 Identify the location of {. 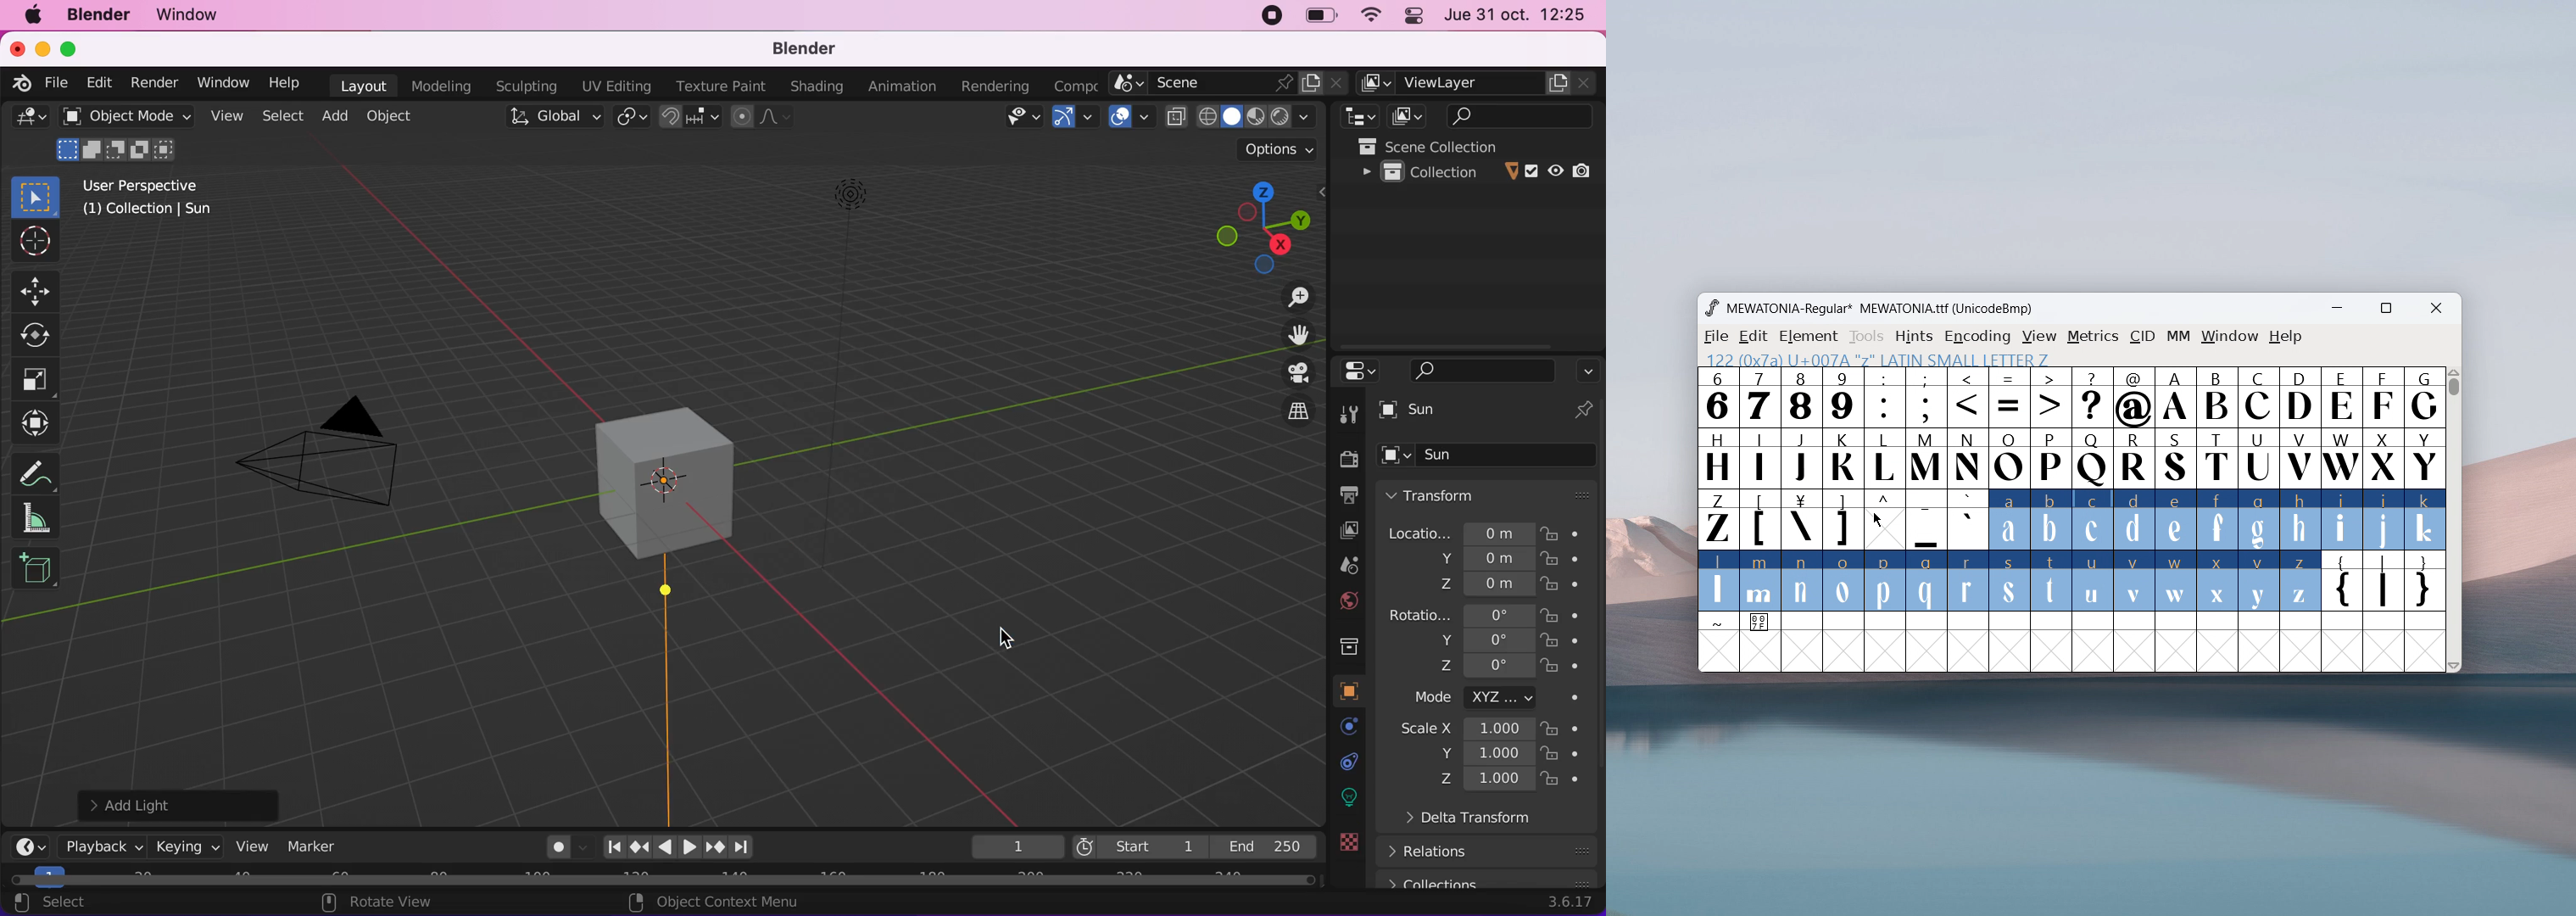
(2341, 583).